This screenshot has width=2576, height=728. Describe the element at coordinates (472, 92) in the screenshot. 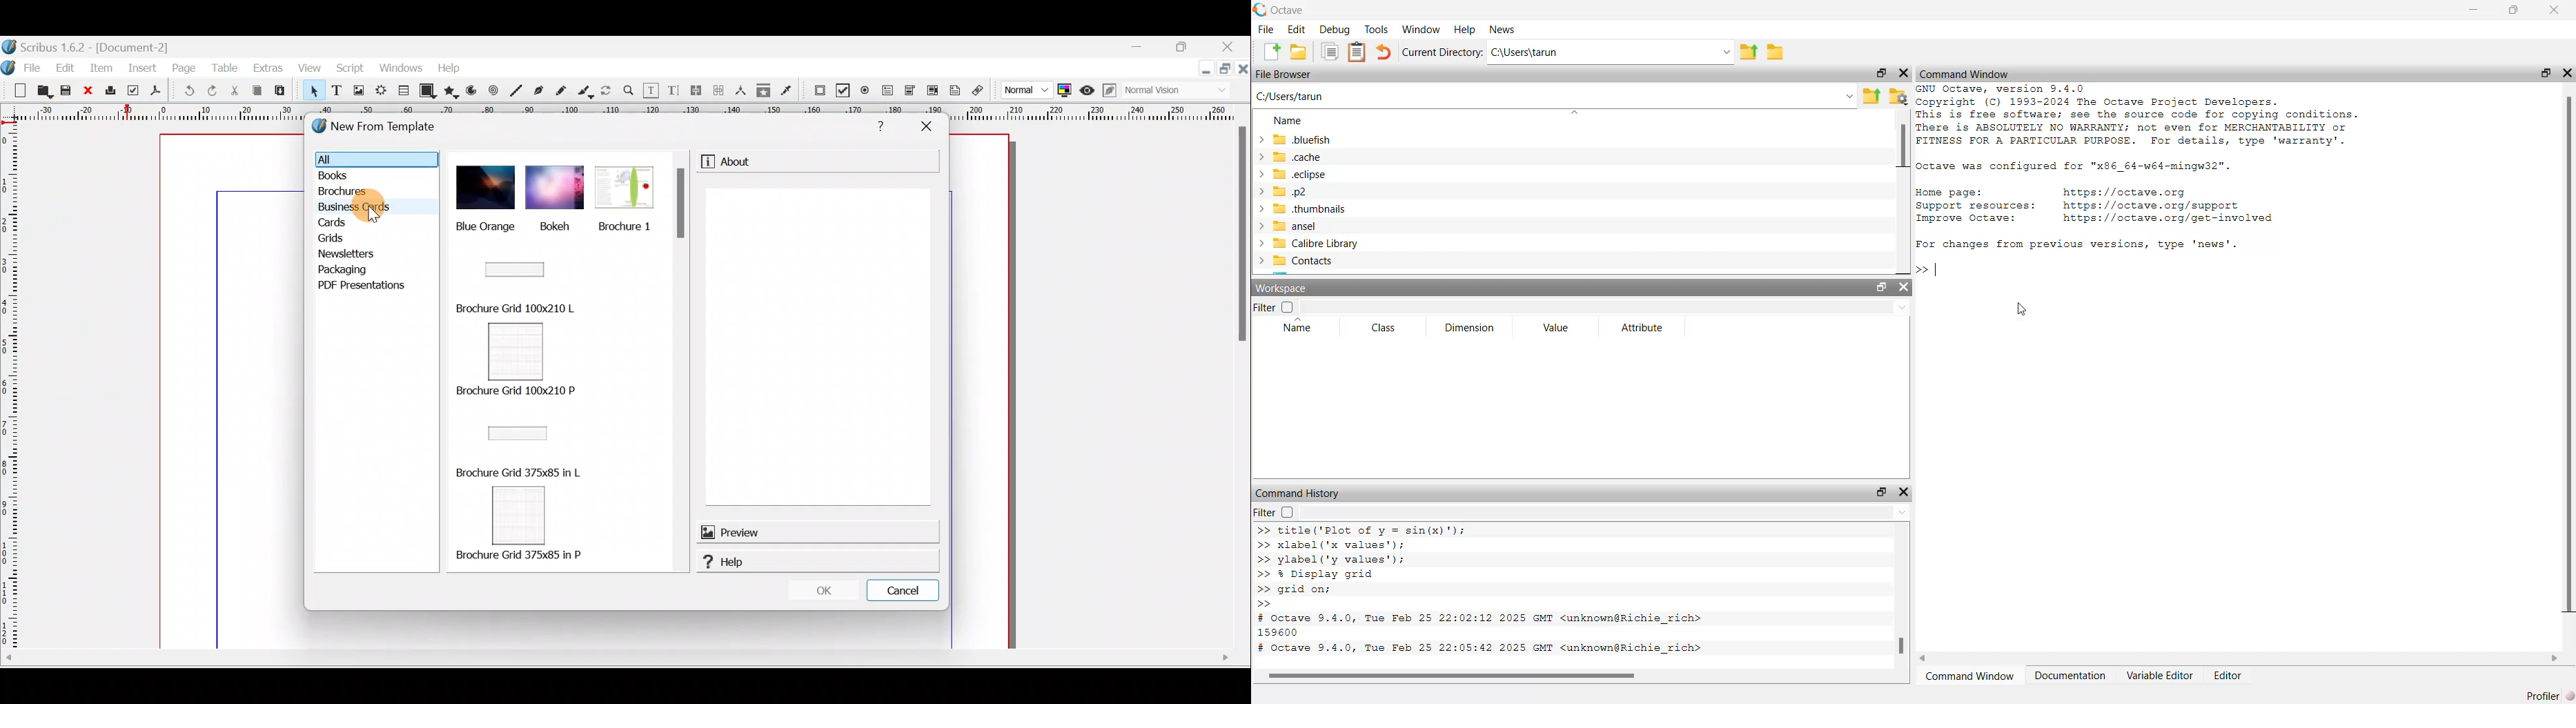

I see `Arc` at that location.